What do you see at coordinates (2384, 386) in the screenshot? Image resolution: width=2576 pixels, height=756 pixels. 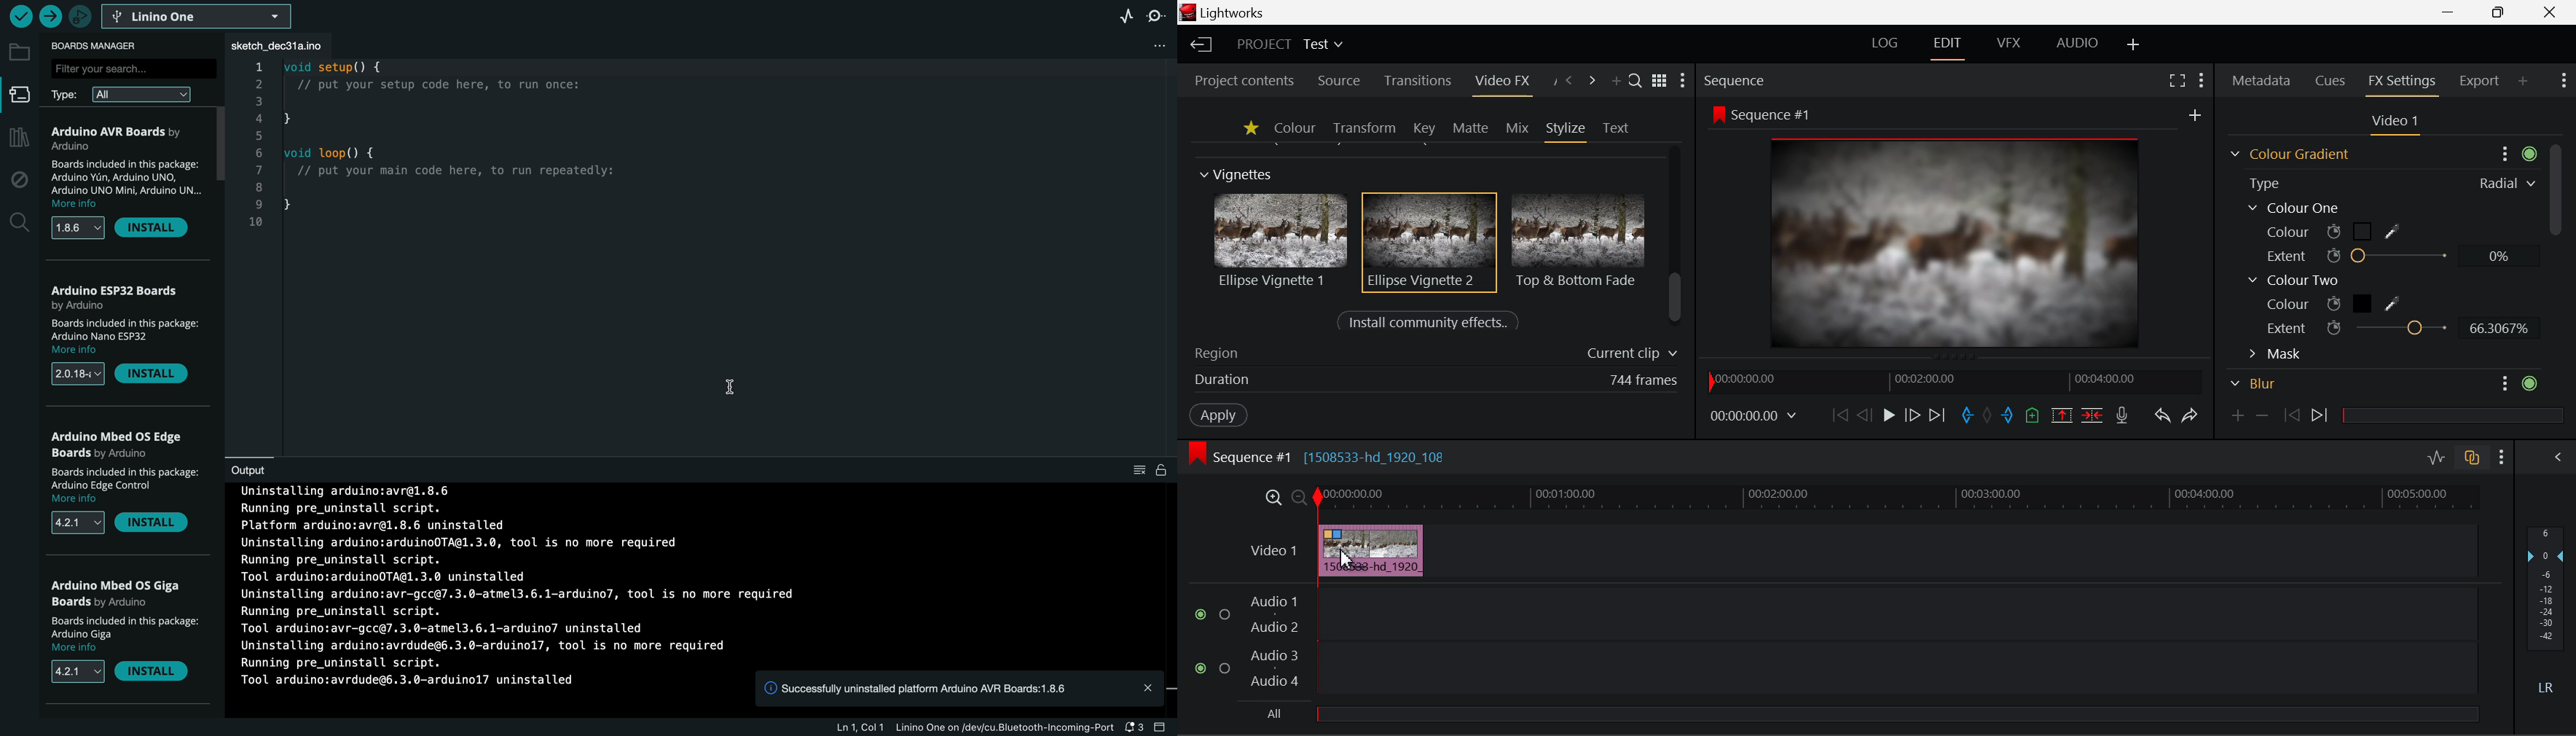 I see ` Blur ` at bounding box center [2384, 386].